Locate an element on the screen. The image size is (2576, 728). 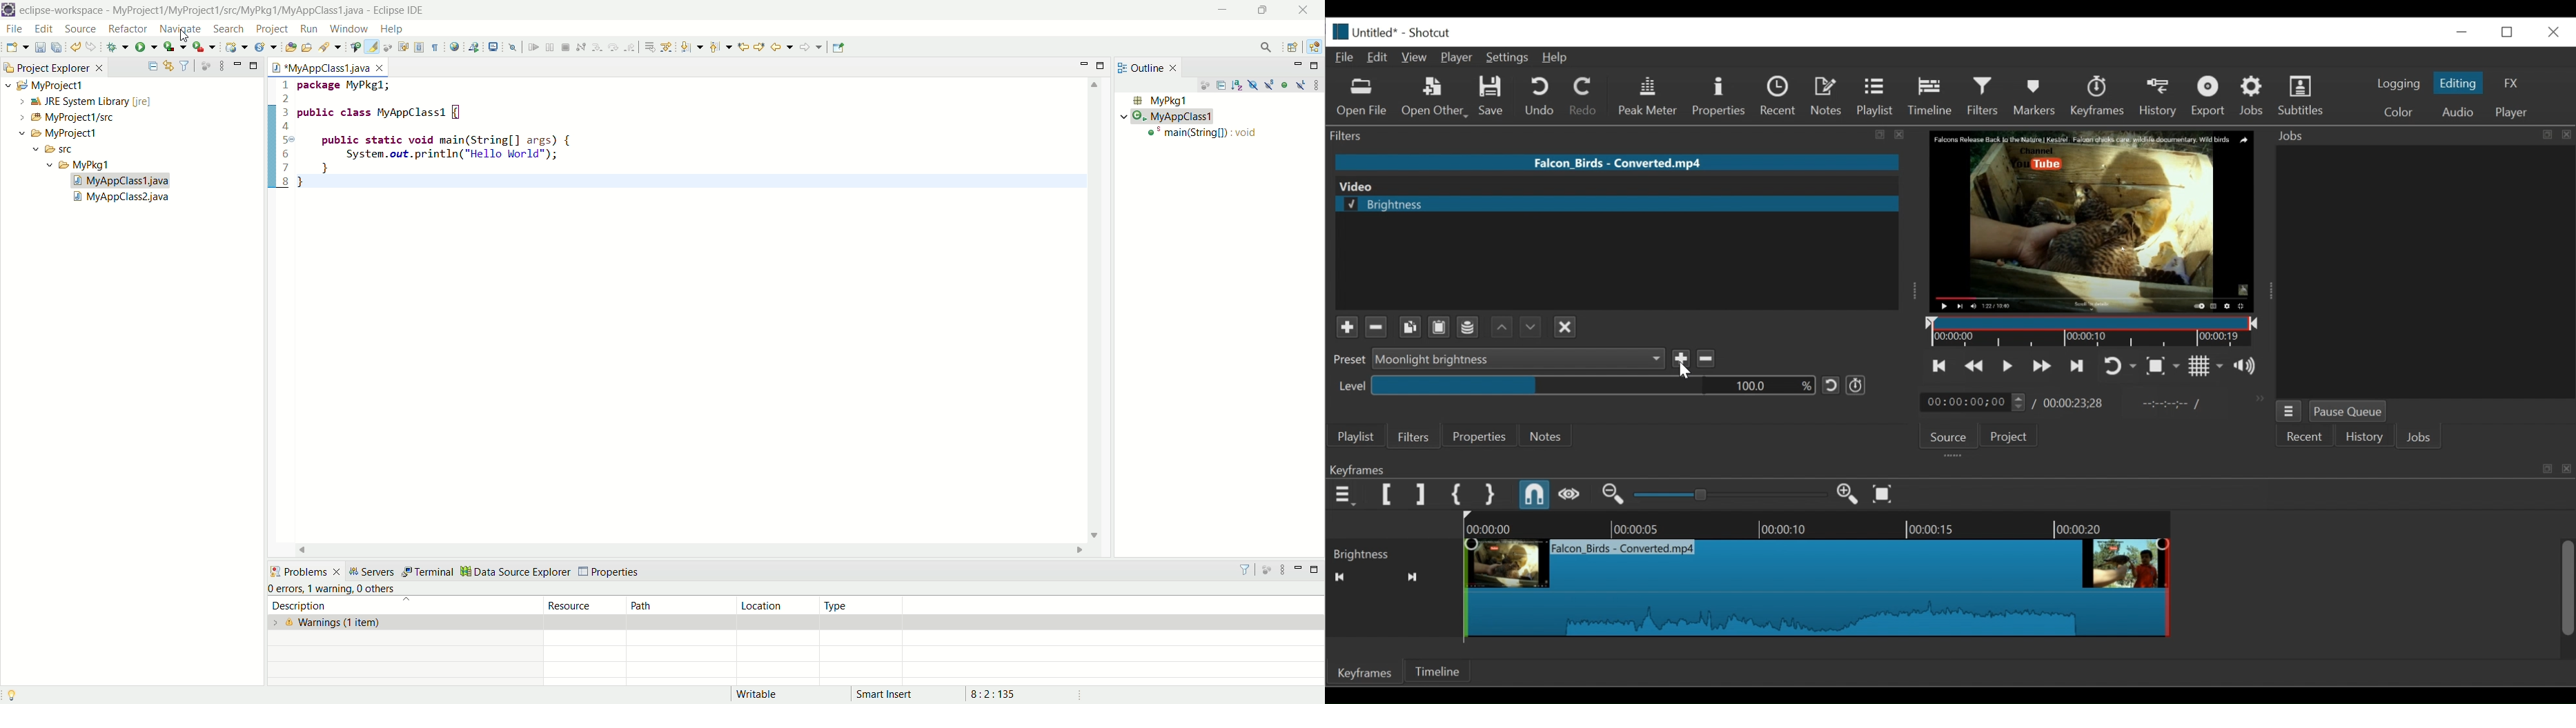
Toggle play or pause (space) is located at coordinates (2007, 366).